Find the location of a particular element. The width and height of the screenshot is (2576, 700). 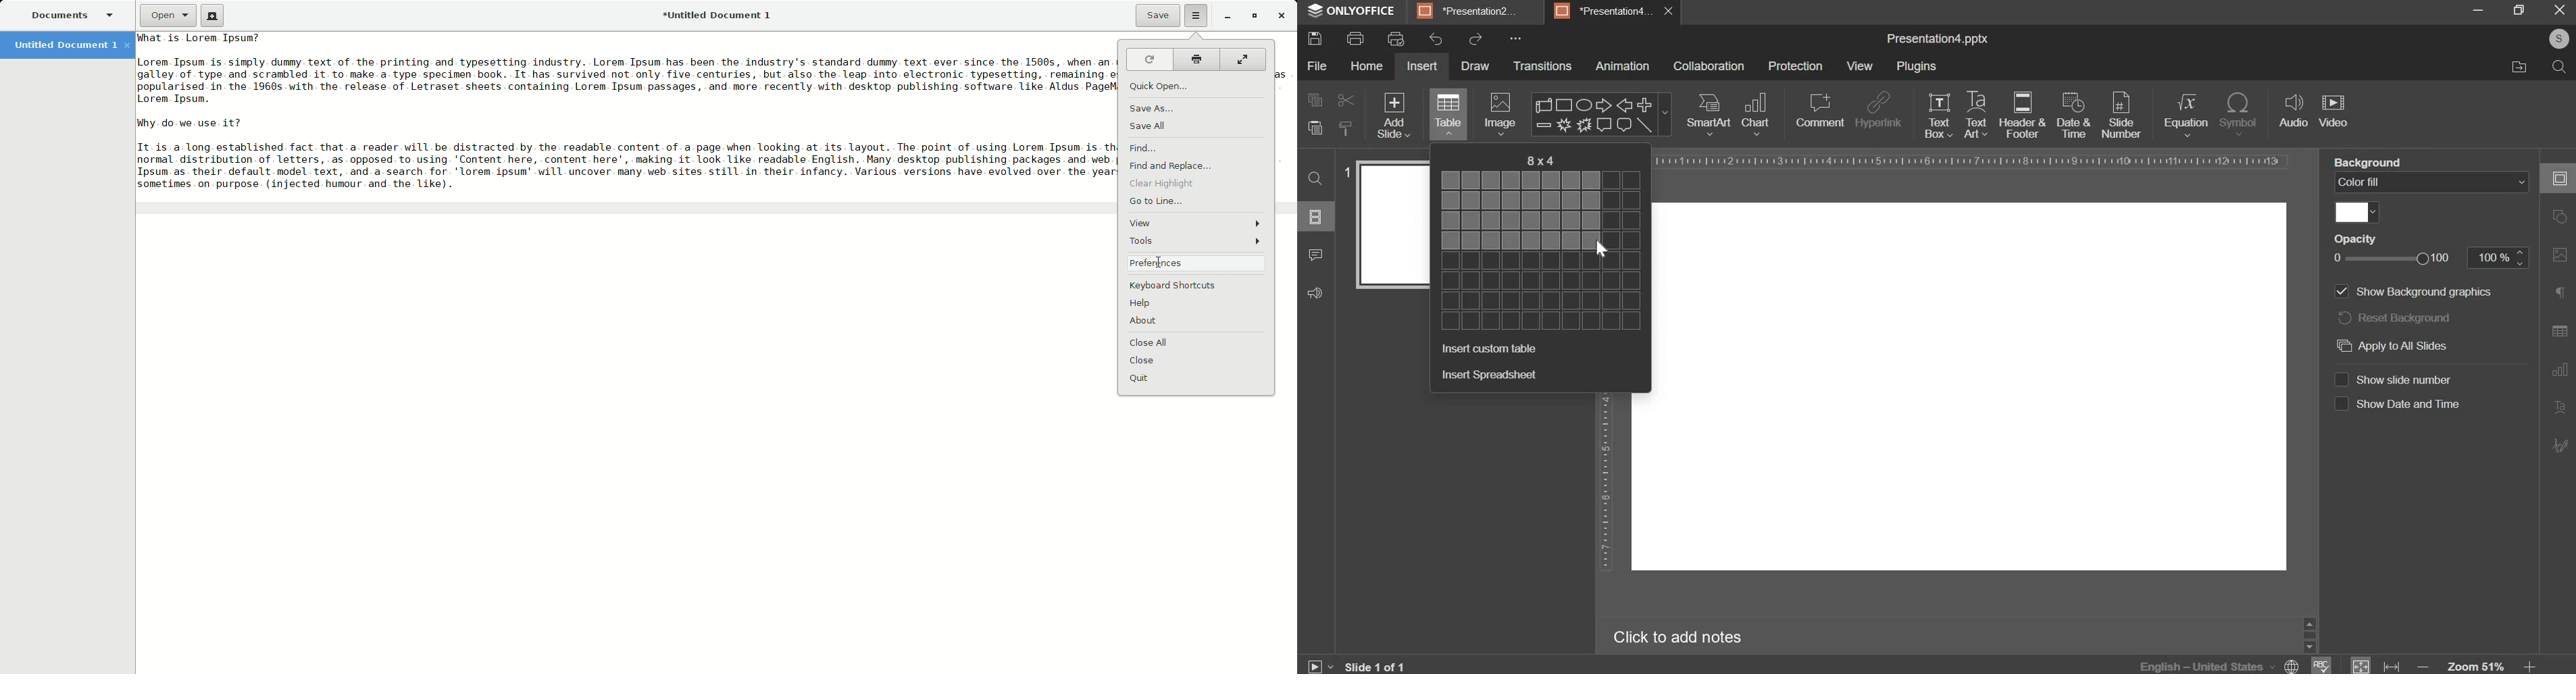

apply to all slides is located at coordinates (2394, 345).